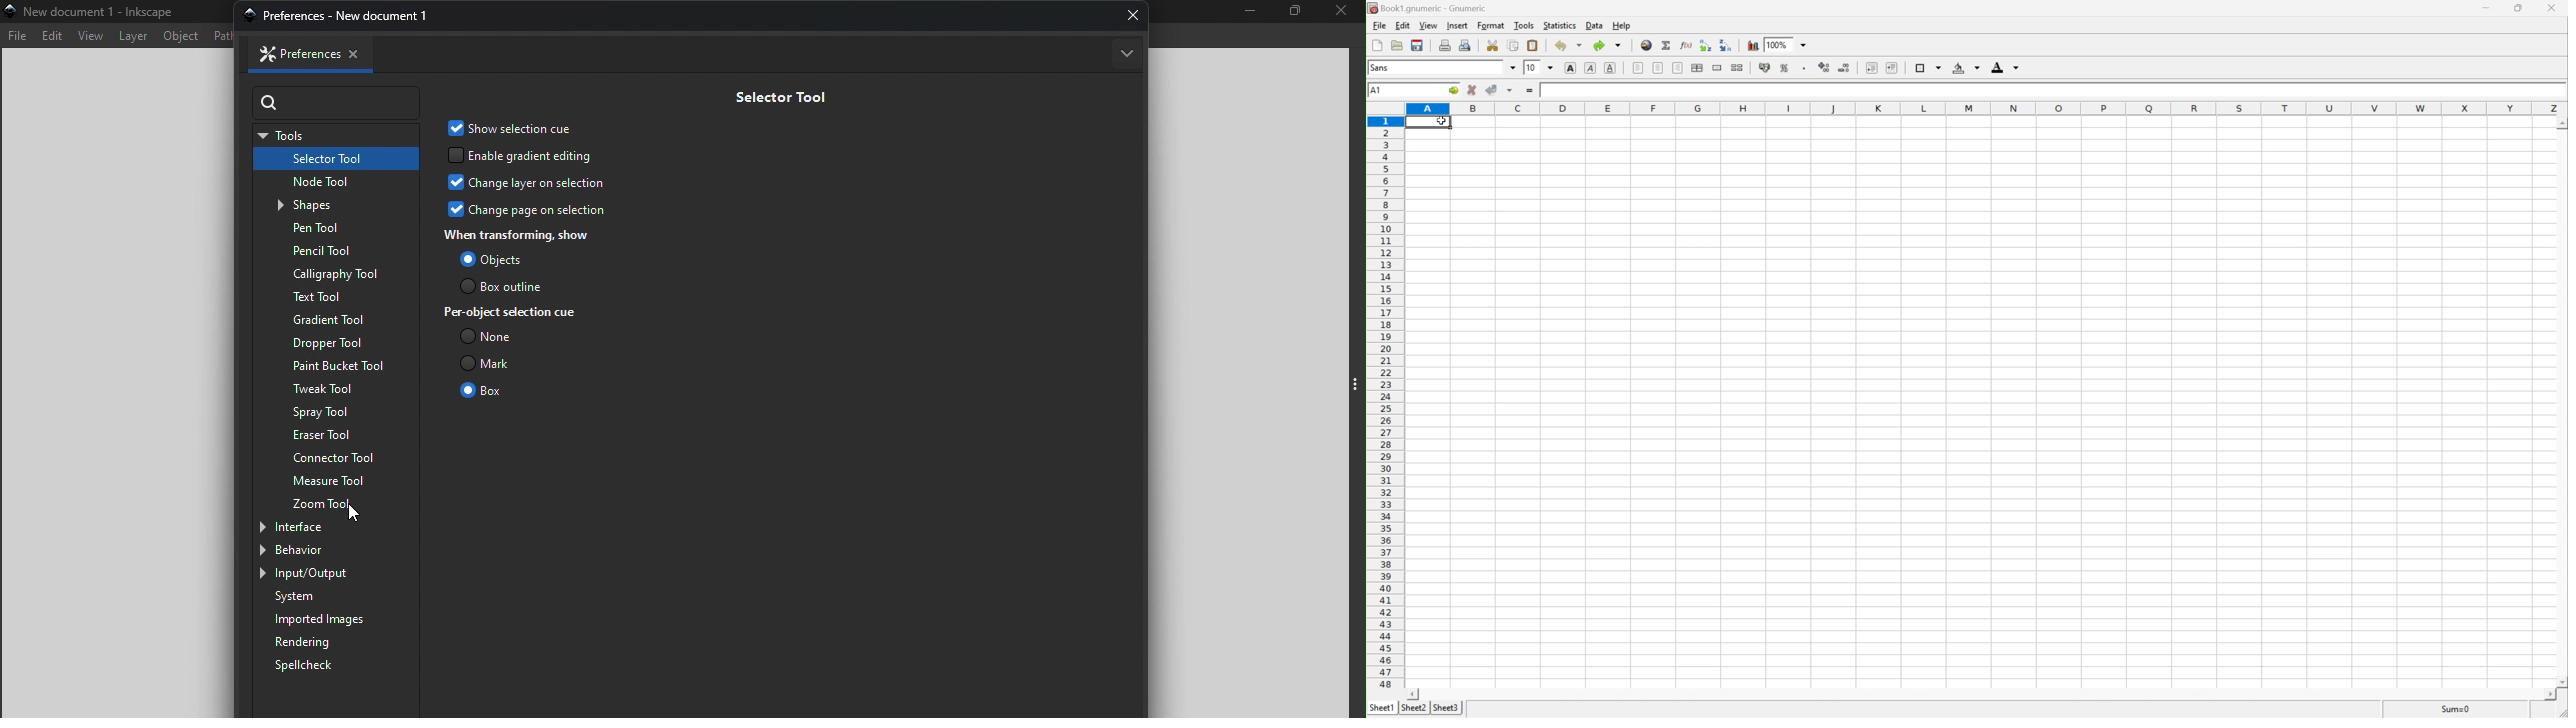 The height and width of the screenshot is (728, 2576). Describe the element at coordinates (338, 434) in the screenshot. I see `Eraser tool` at that location.